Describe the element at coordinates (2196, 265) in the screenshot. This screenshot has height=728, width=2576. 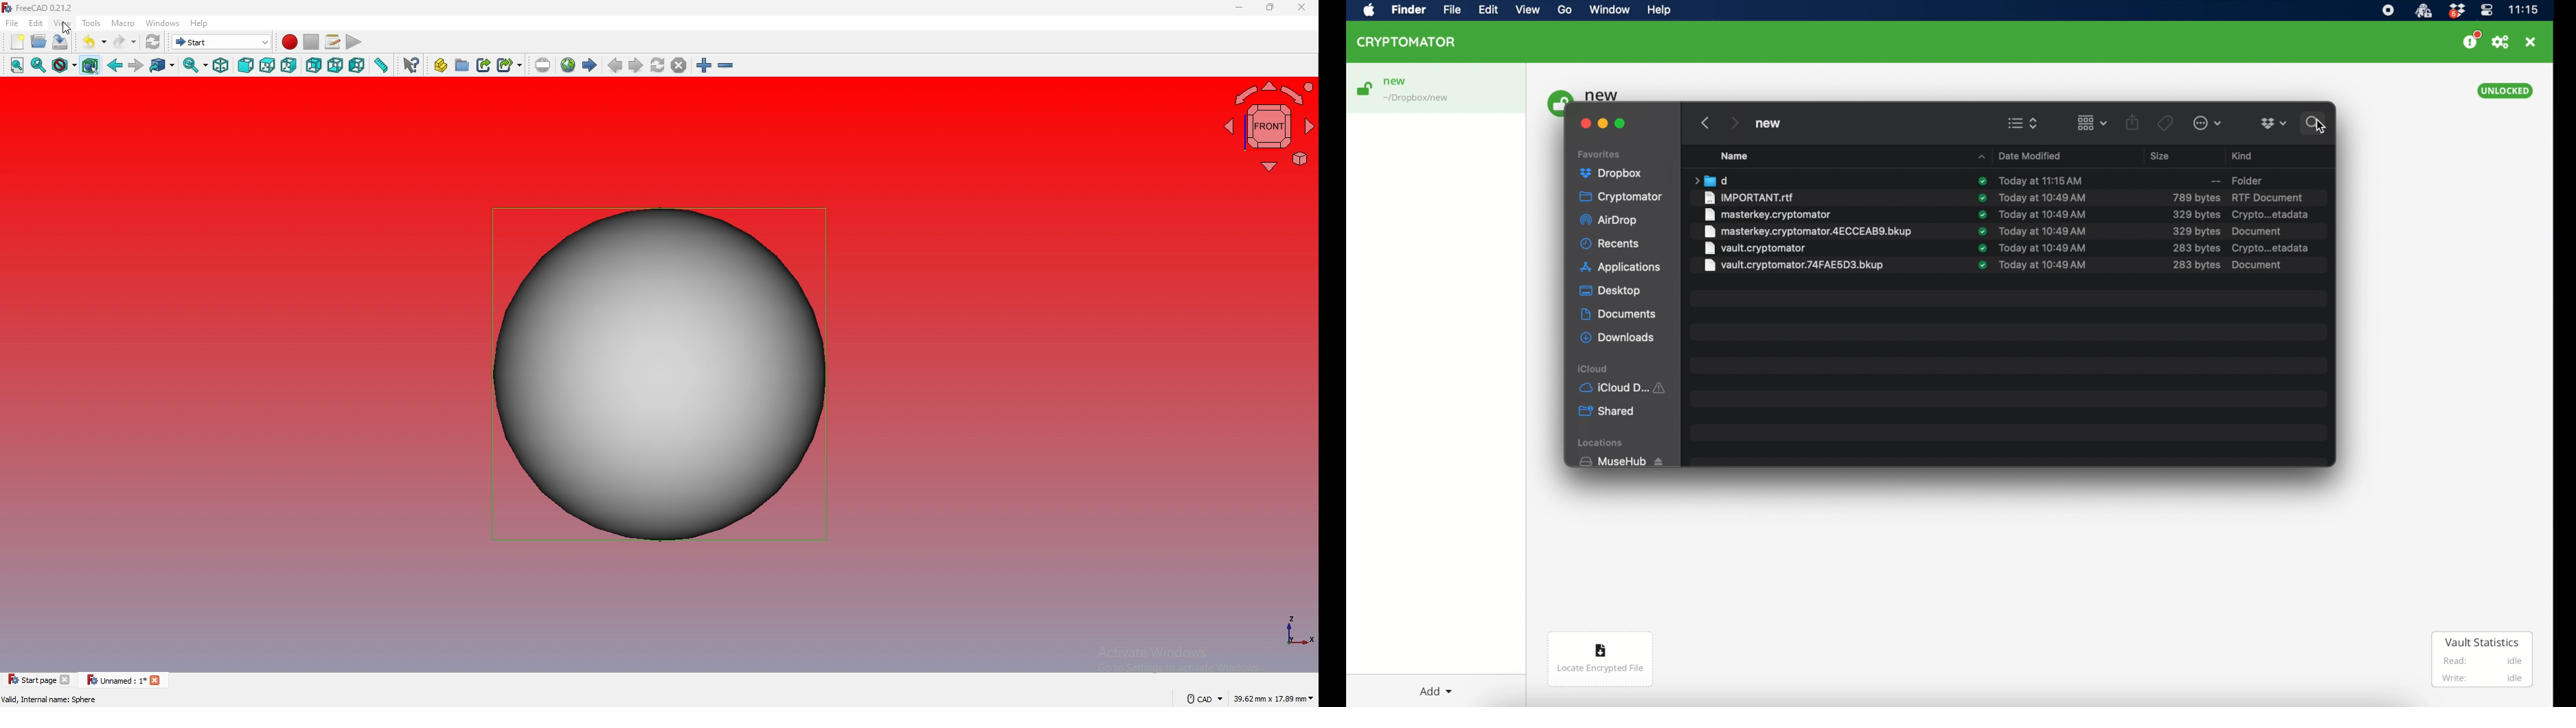
I see `size` at that location.